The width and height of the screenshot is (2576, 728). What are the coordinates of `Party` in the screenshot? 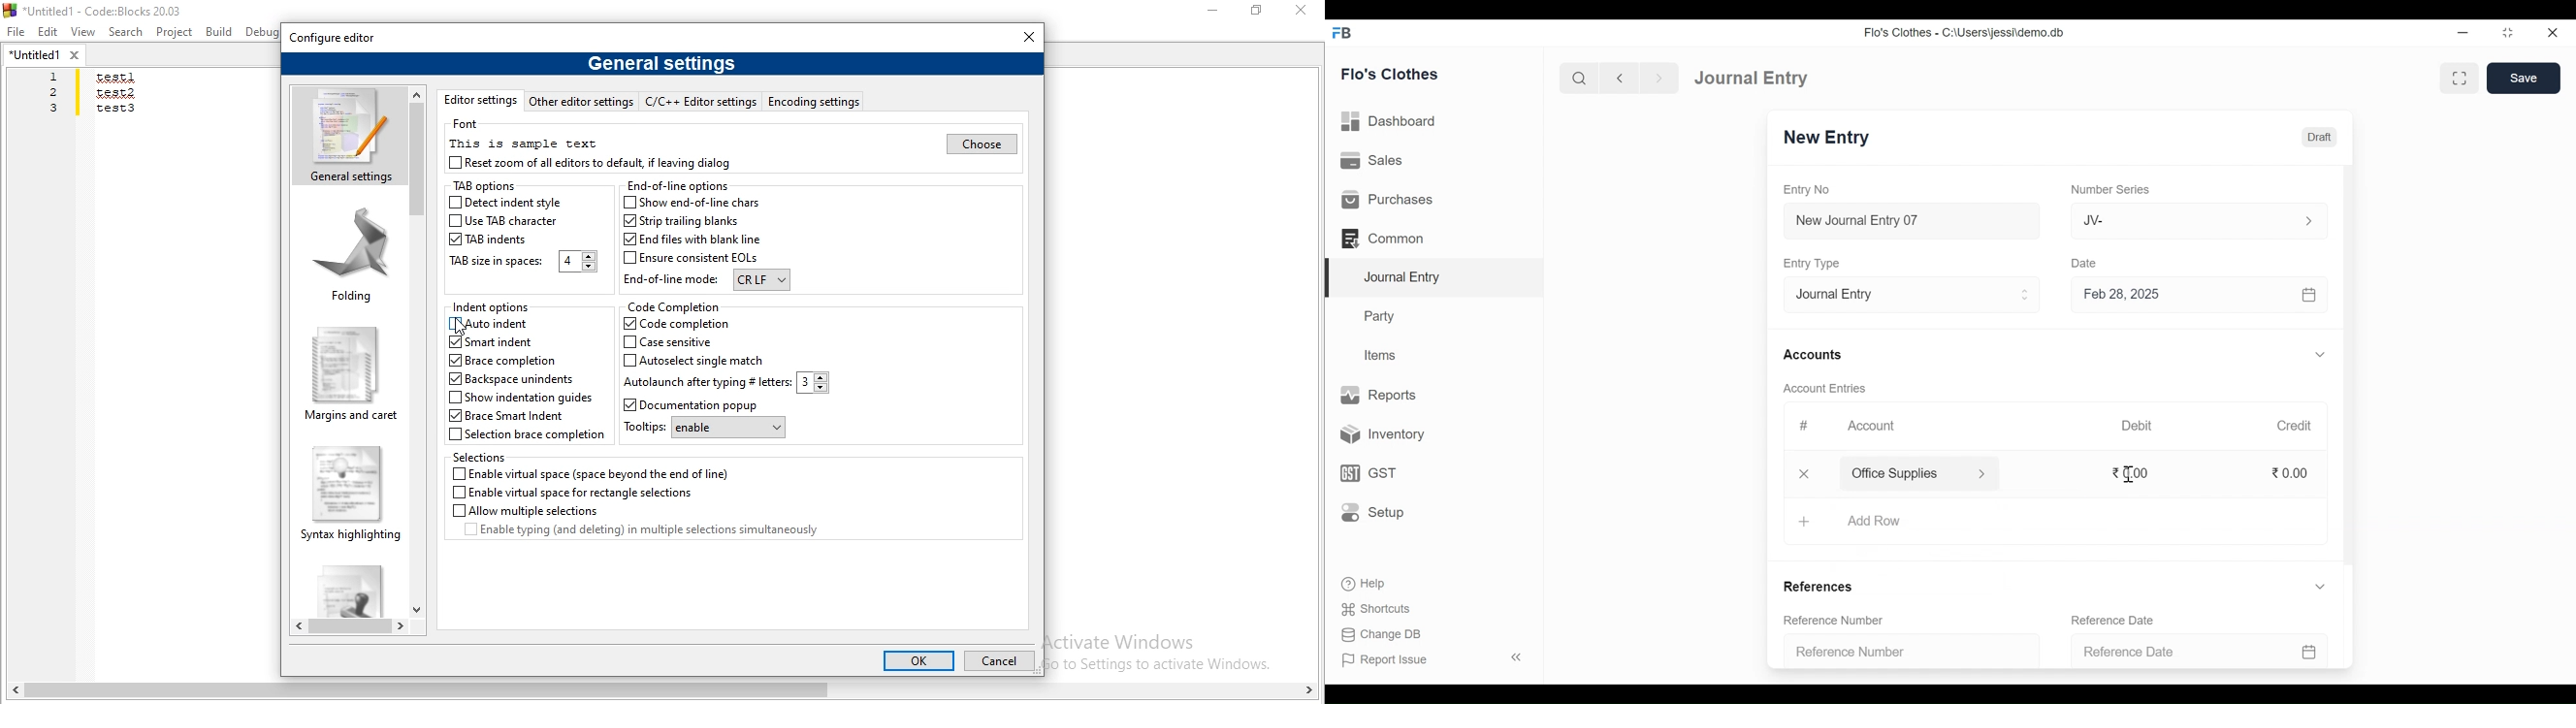 It's located at (1382, 315).